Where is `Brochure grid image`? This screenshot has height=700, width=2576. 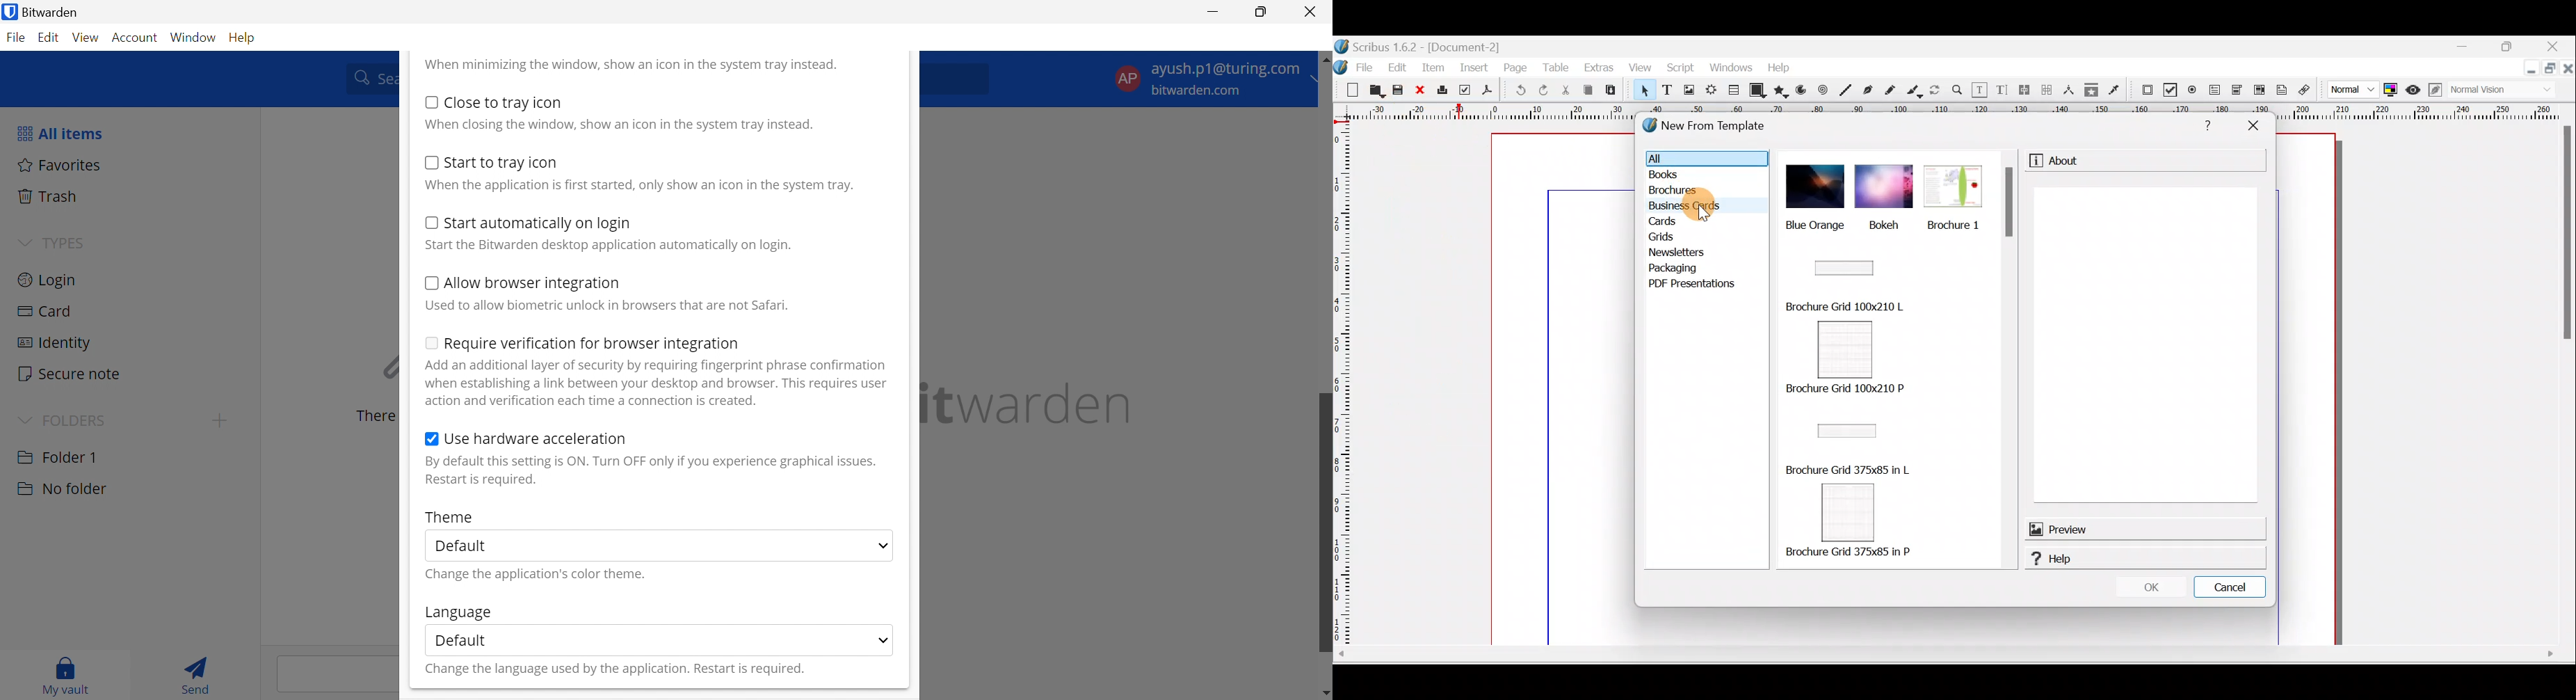
Brochure grid image is located at coordinates (1843, 266).